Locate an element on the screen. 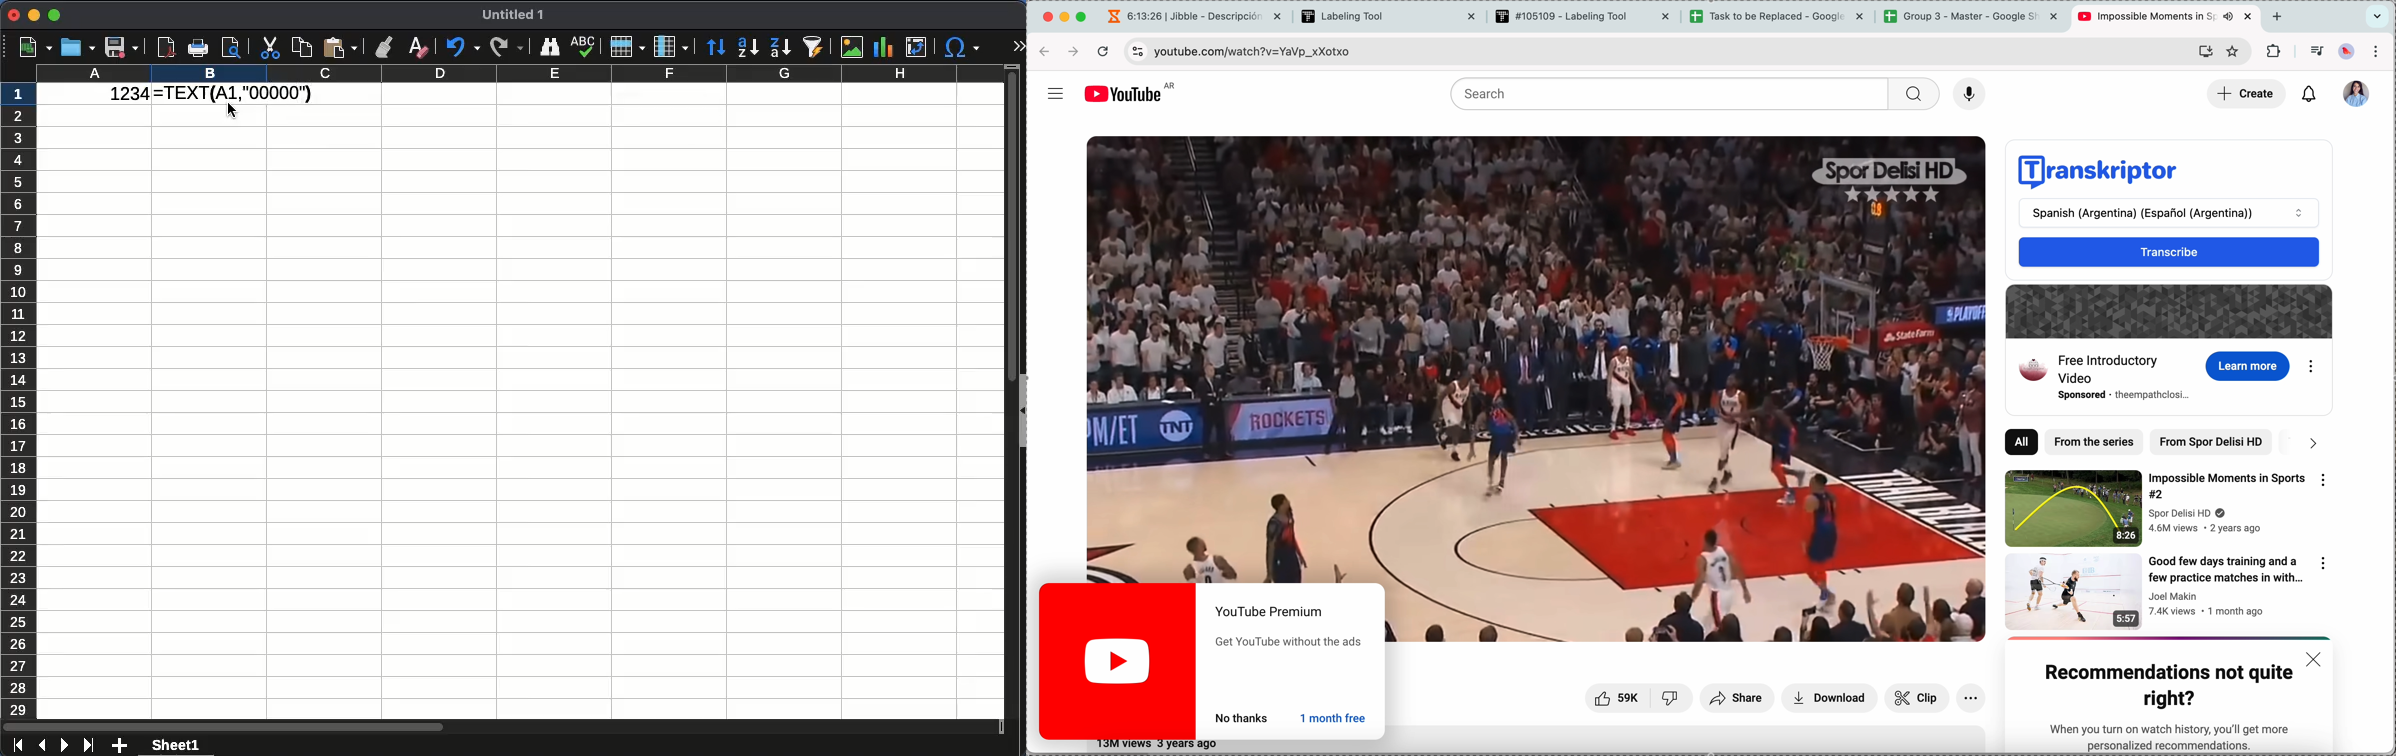 The width and height of the screenshot is (2408, 756). text is located at coordinates (1160, 748).